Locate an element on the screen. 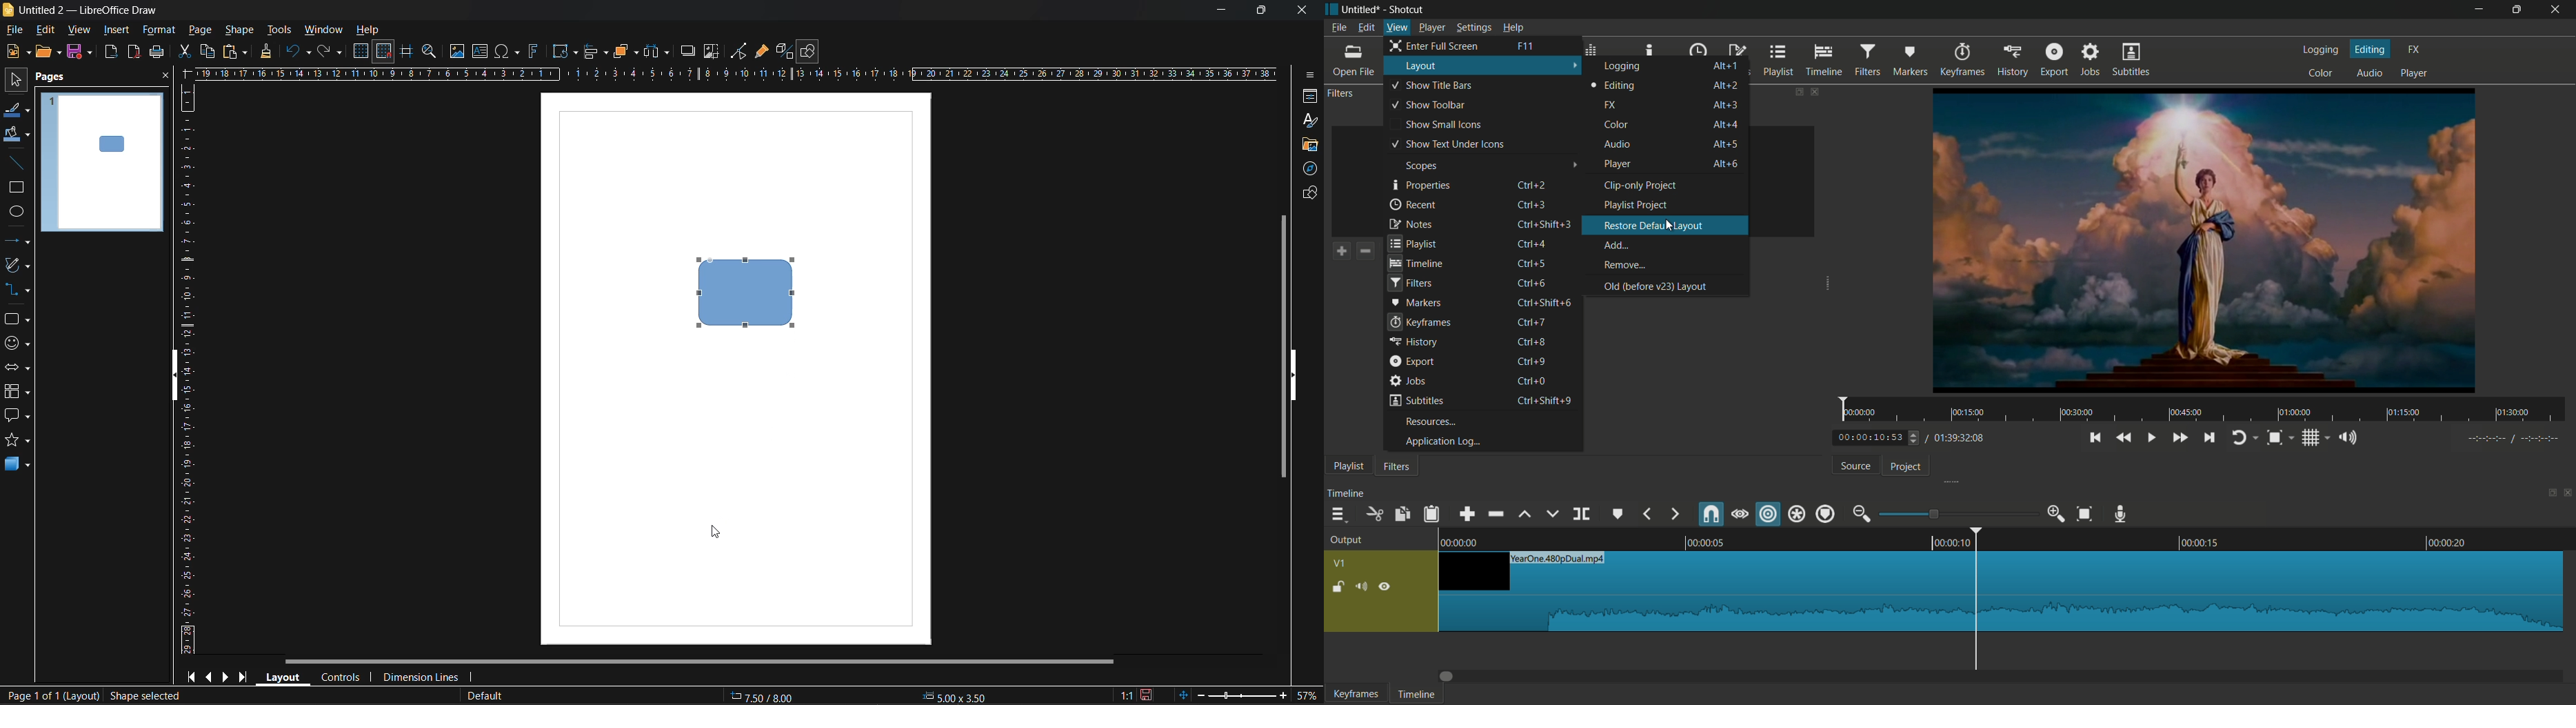 This screenshot has width=2576, height=728. show draw functions is located at coordinates (809, 52).